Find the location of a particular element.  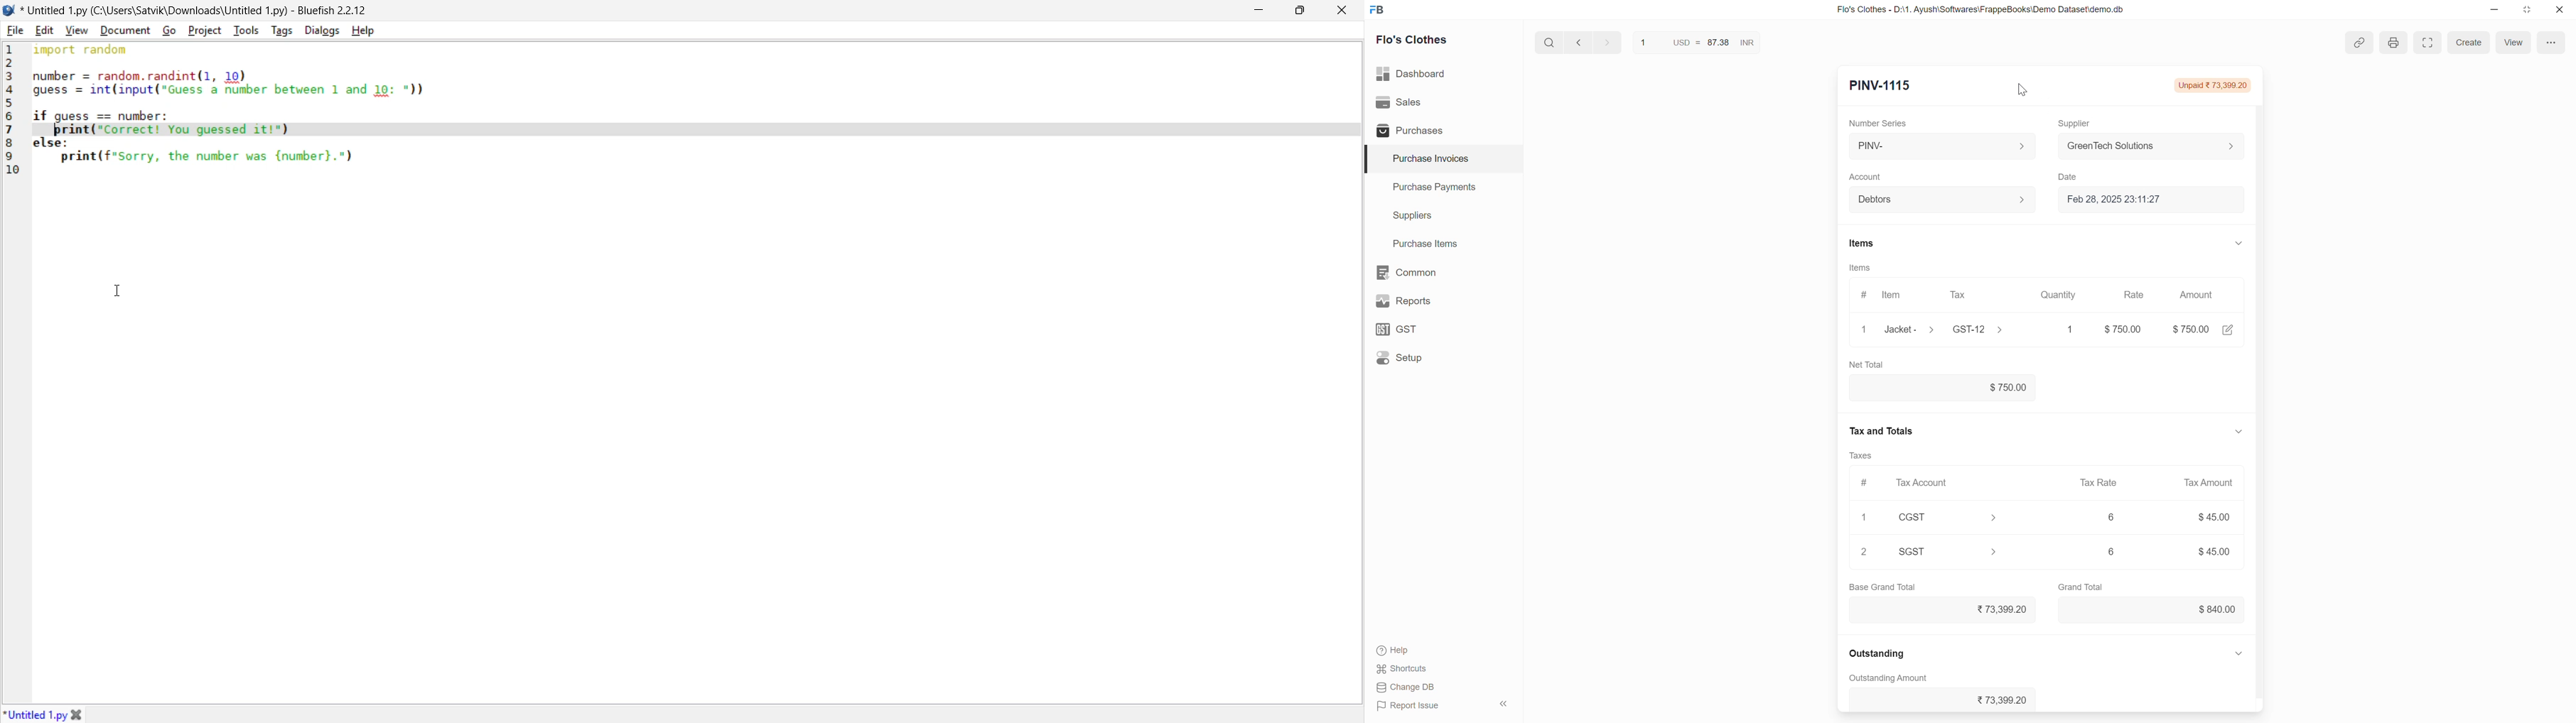

Setup is located at coordinates (1443, 358).